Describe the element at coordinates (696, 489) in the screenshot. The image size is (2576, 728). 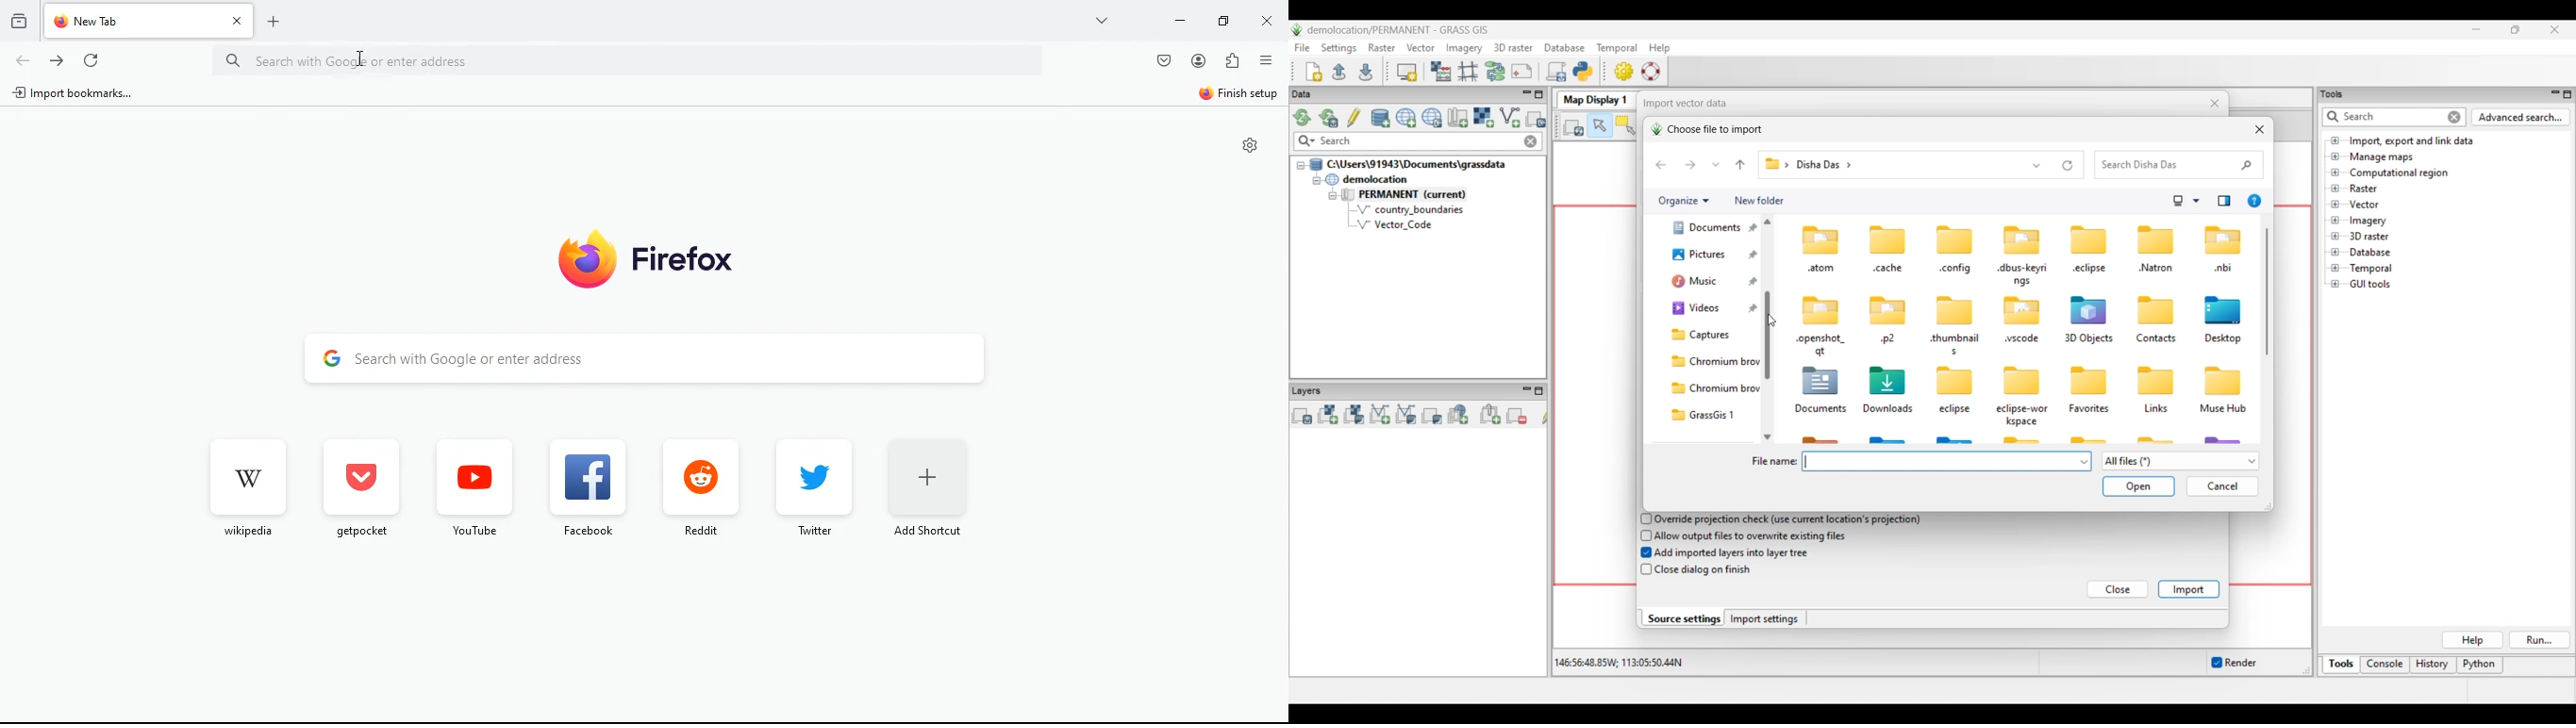
I see `reddit` at that location.